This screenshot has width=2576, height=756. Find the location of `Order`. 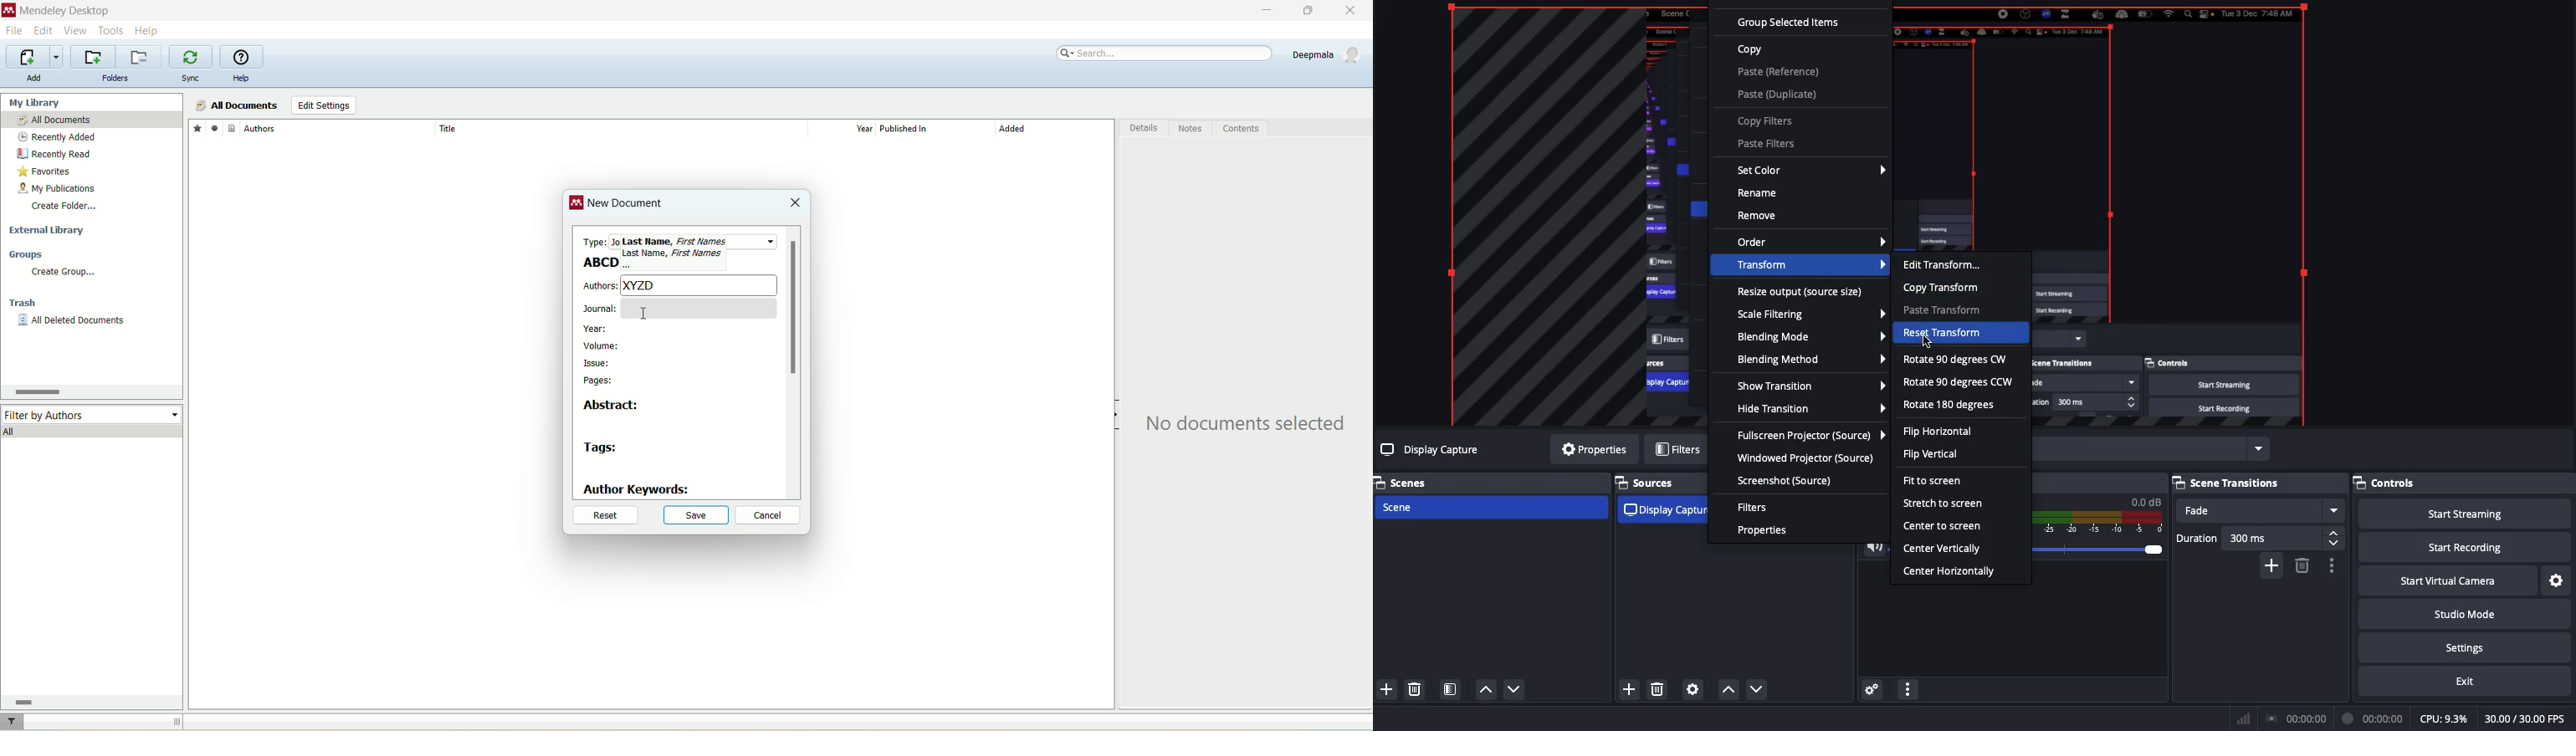

Order is located at coordinates (1815, 243).